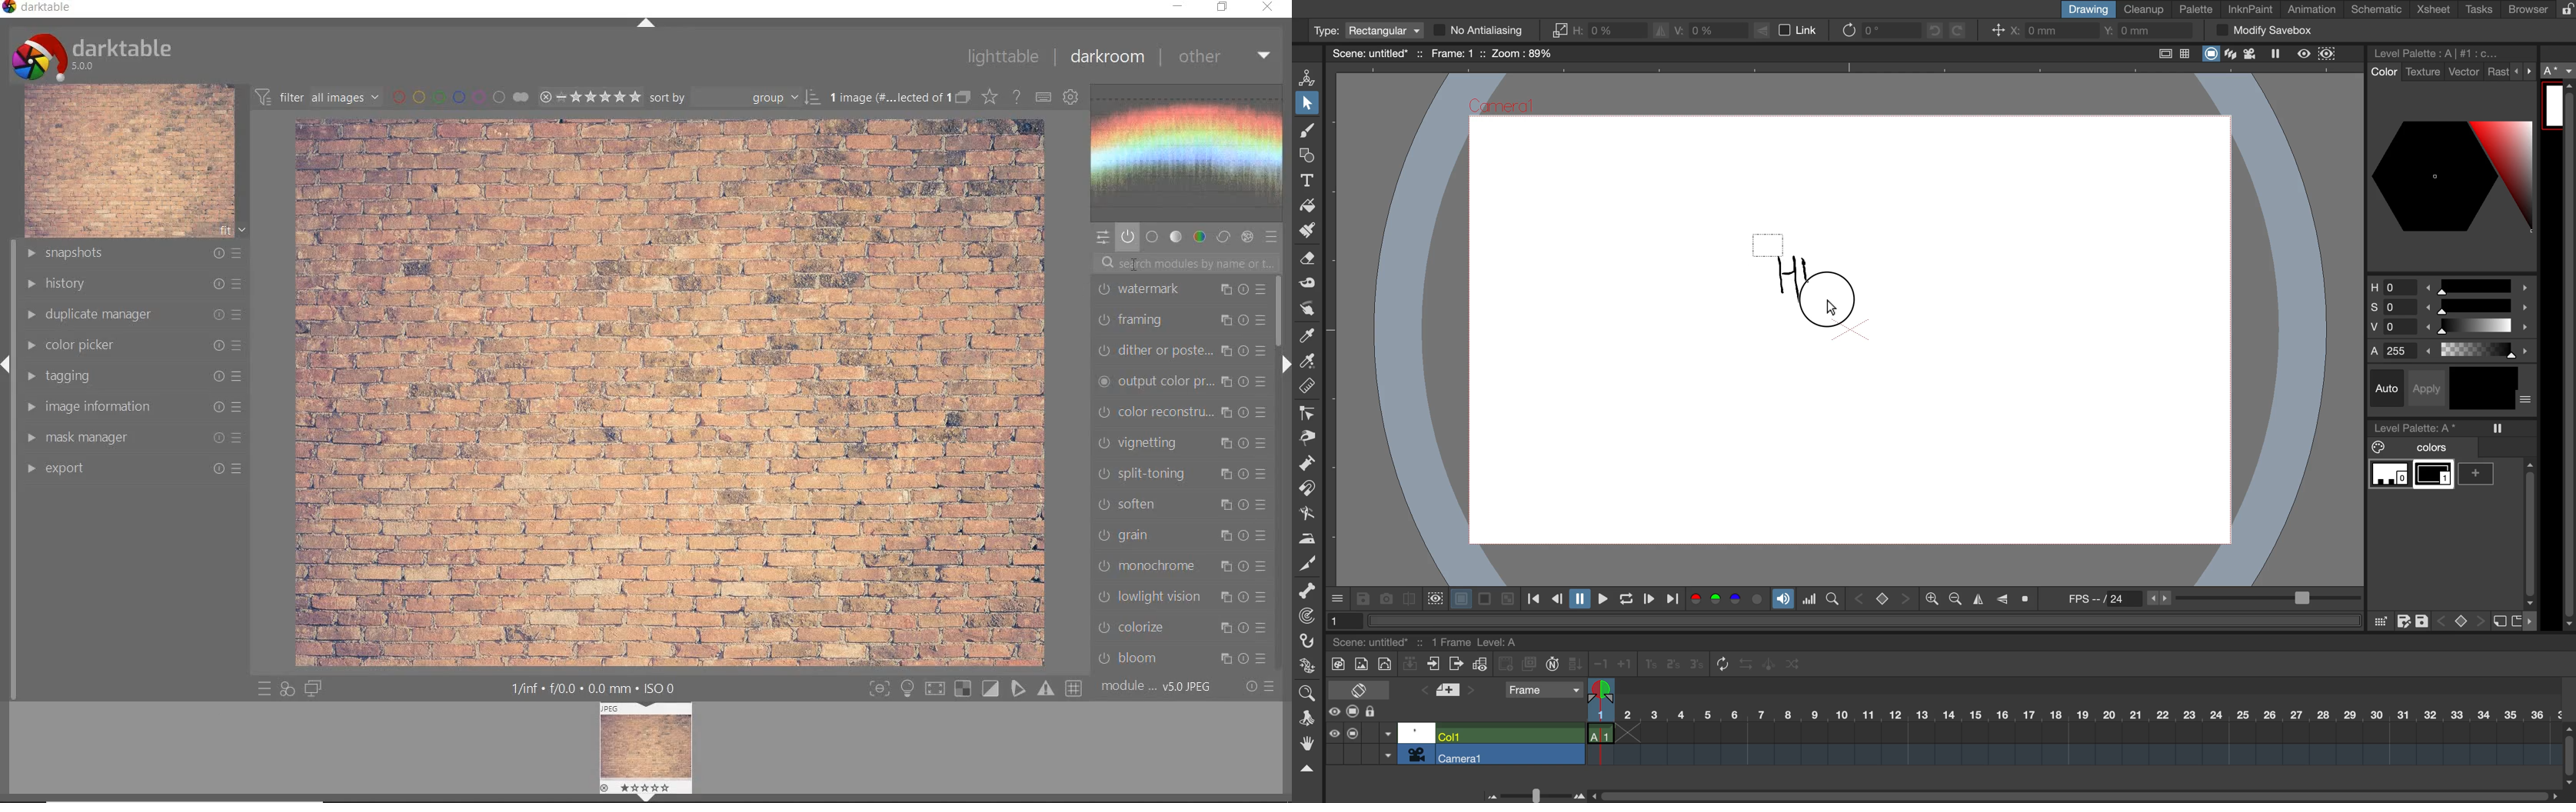 The height and width of the screenshot is (812, 2576). I want to click on horizontal scaling, so click(1599, 30).